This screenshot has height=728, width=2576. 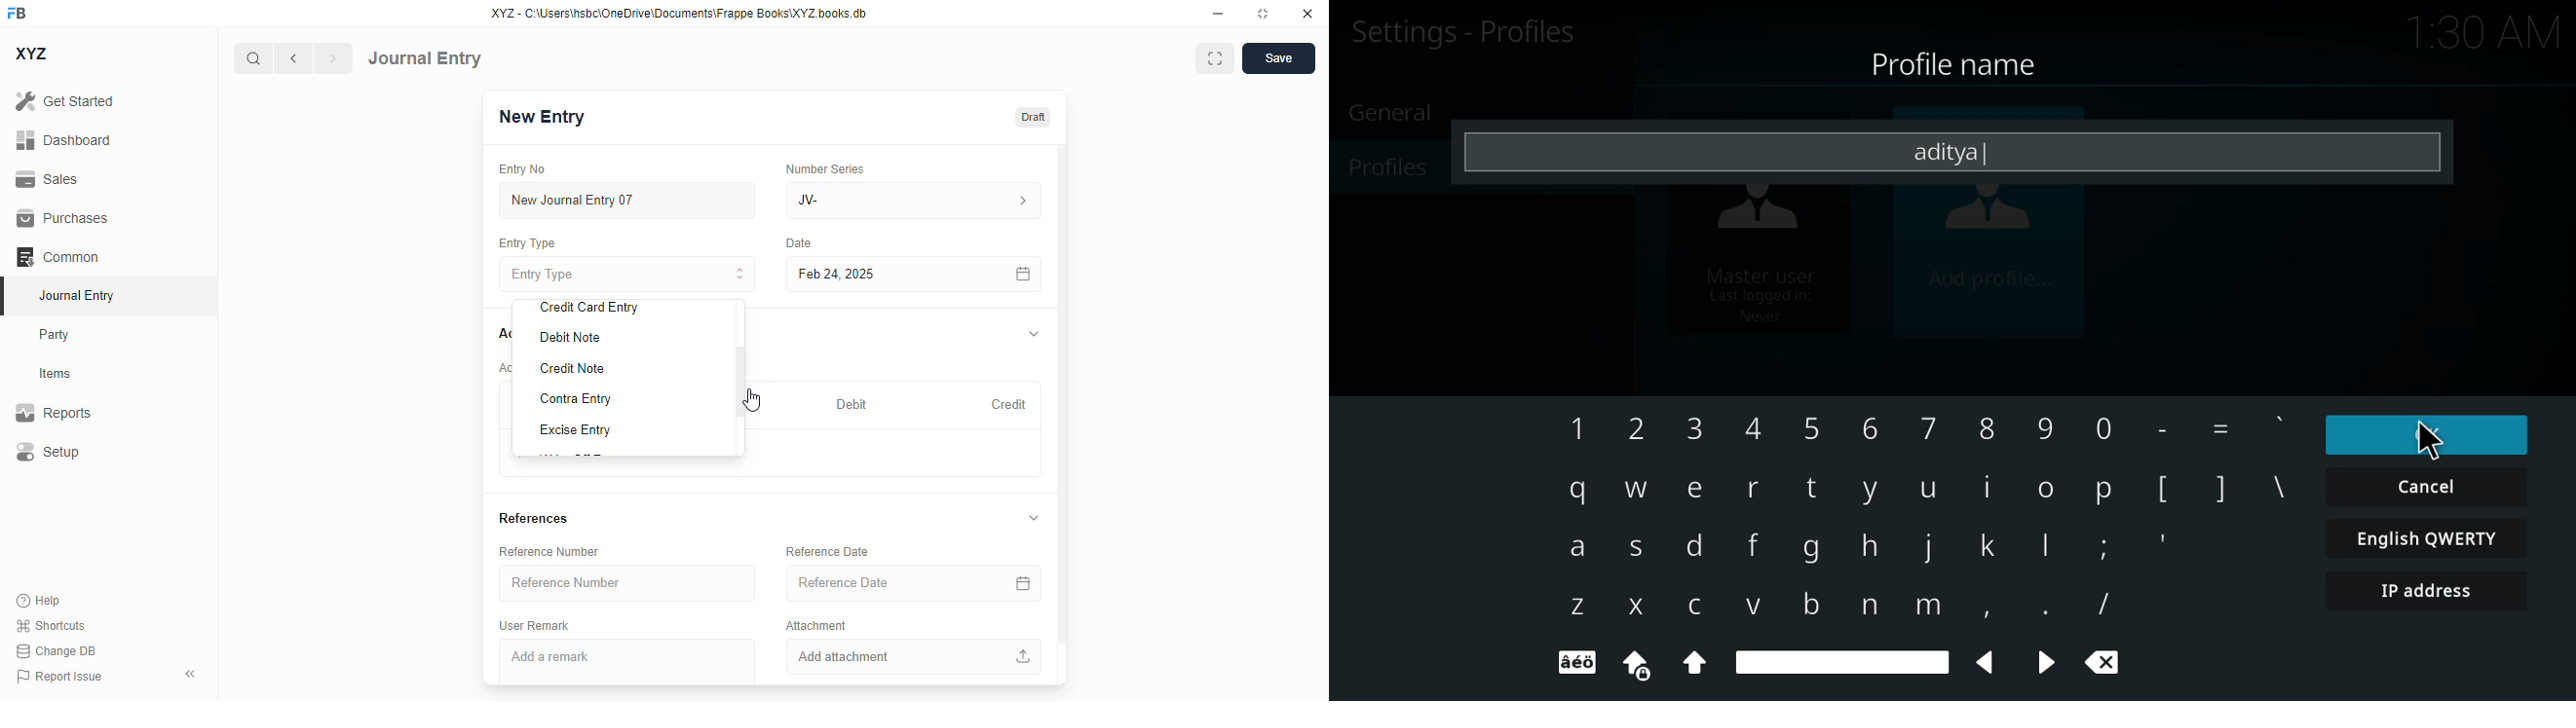 I want to click on references, so click(x=534, y=519).